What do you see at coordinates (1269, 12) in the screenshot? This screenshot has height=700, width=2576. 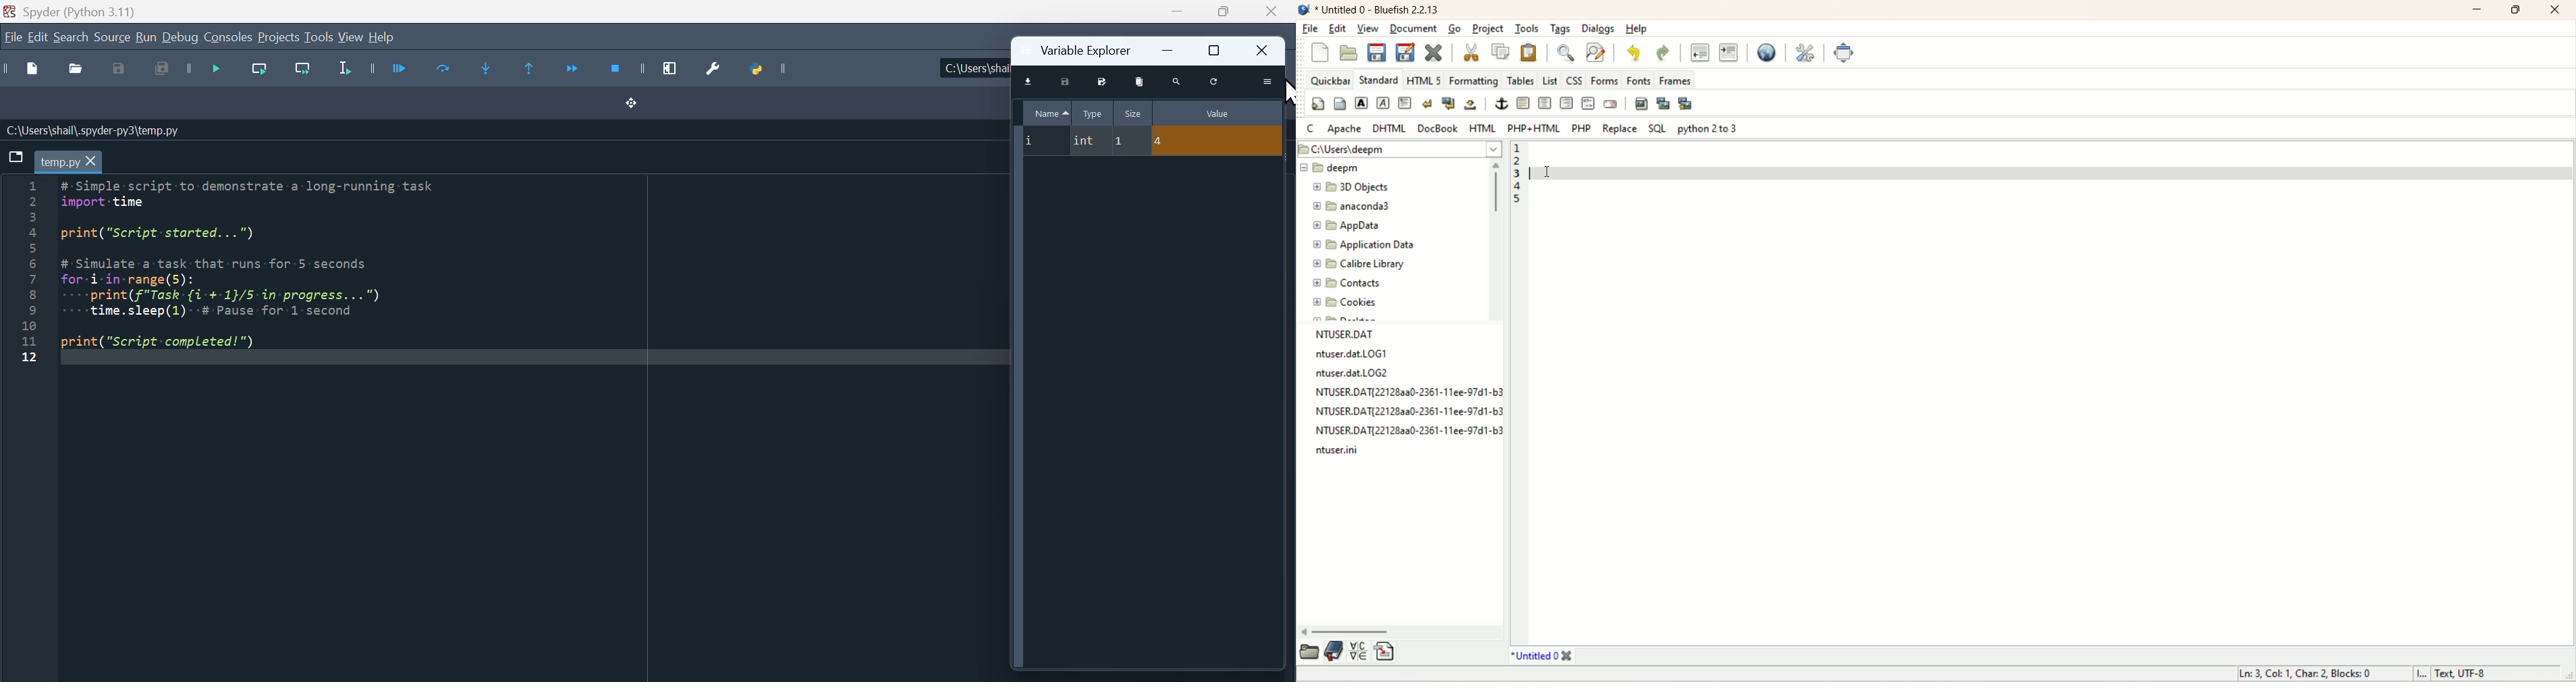 I see `Close` at bounding box center [1269, 12].